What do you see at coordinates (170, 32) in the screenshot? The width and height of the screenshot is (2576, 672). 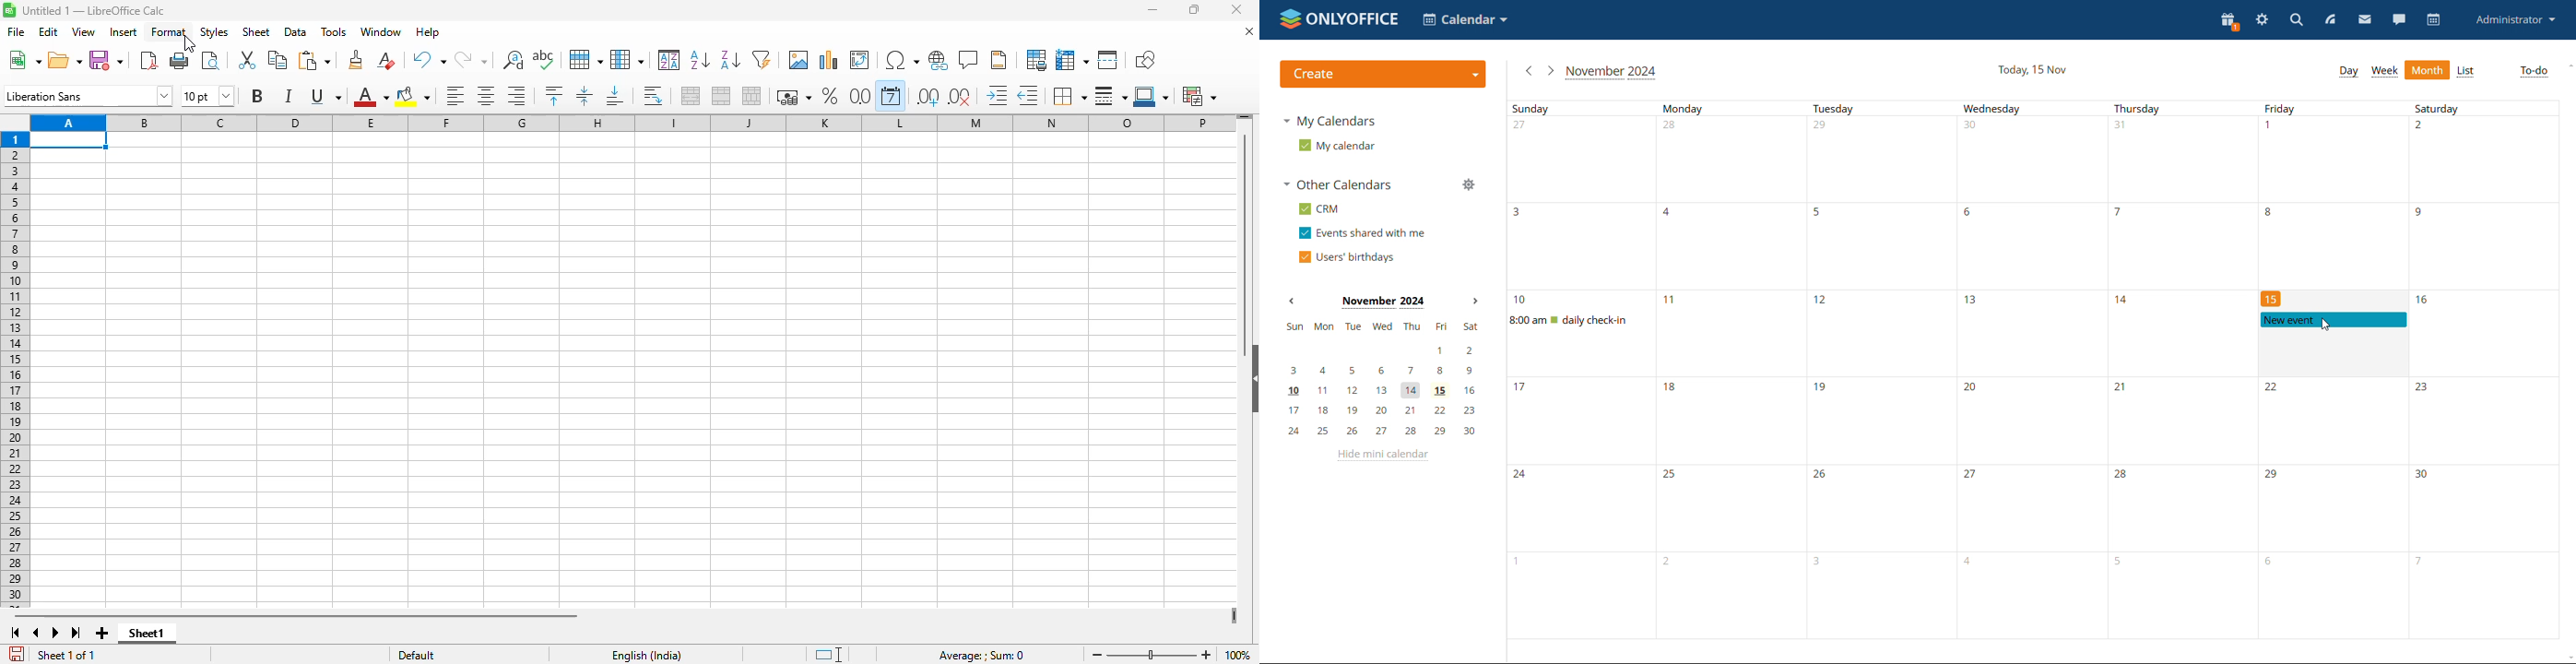 I see `format` at bounding box center [170, 32].